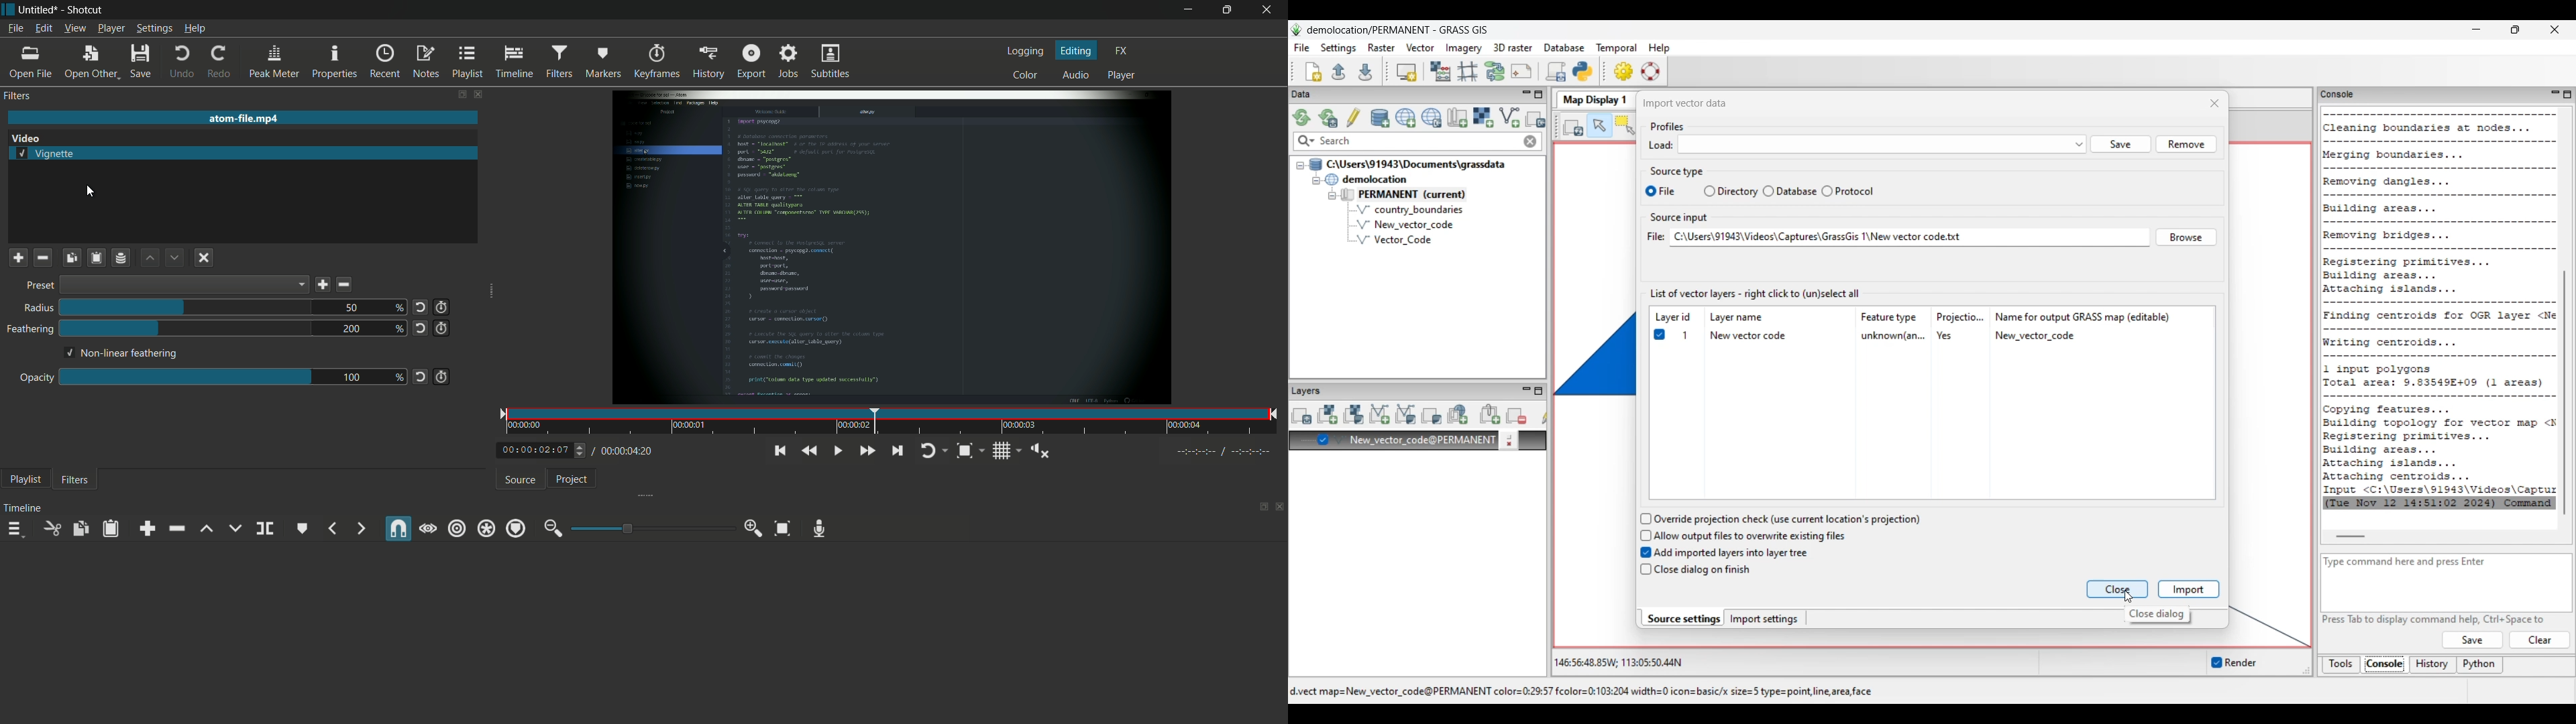 This screenshot has height=728, width=2576. I want to click on filters, so click(76, 479).